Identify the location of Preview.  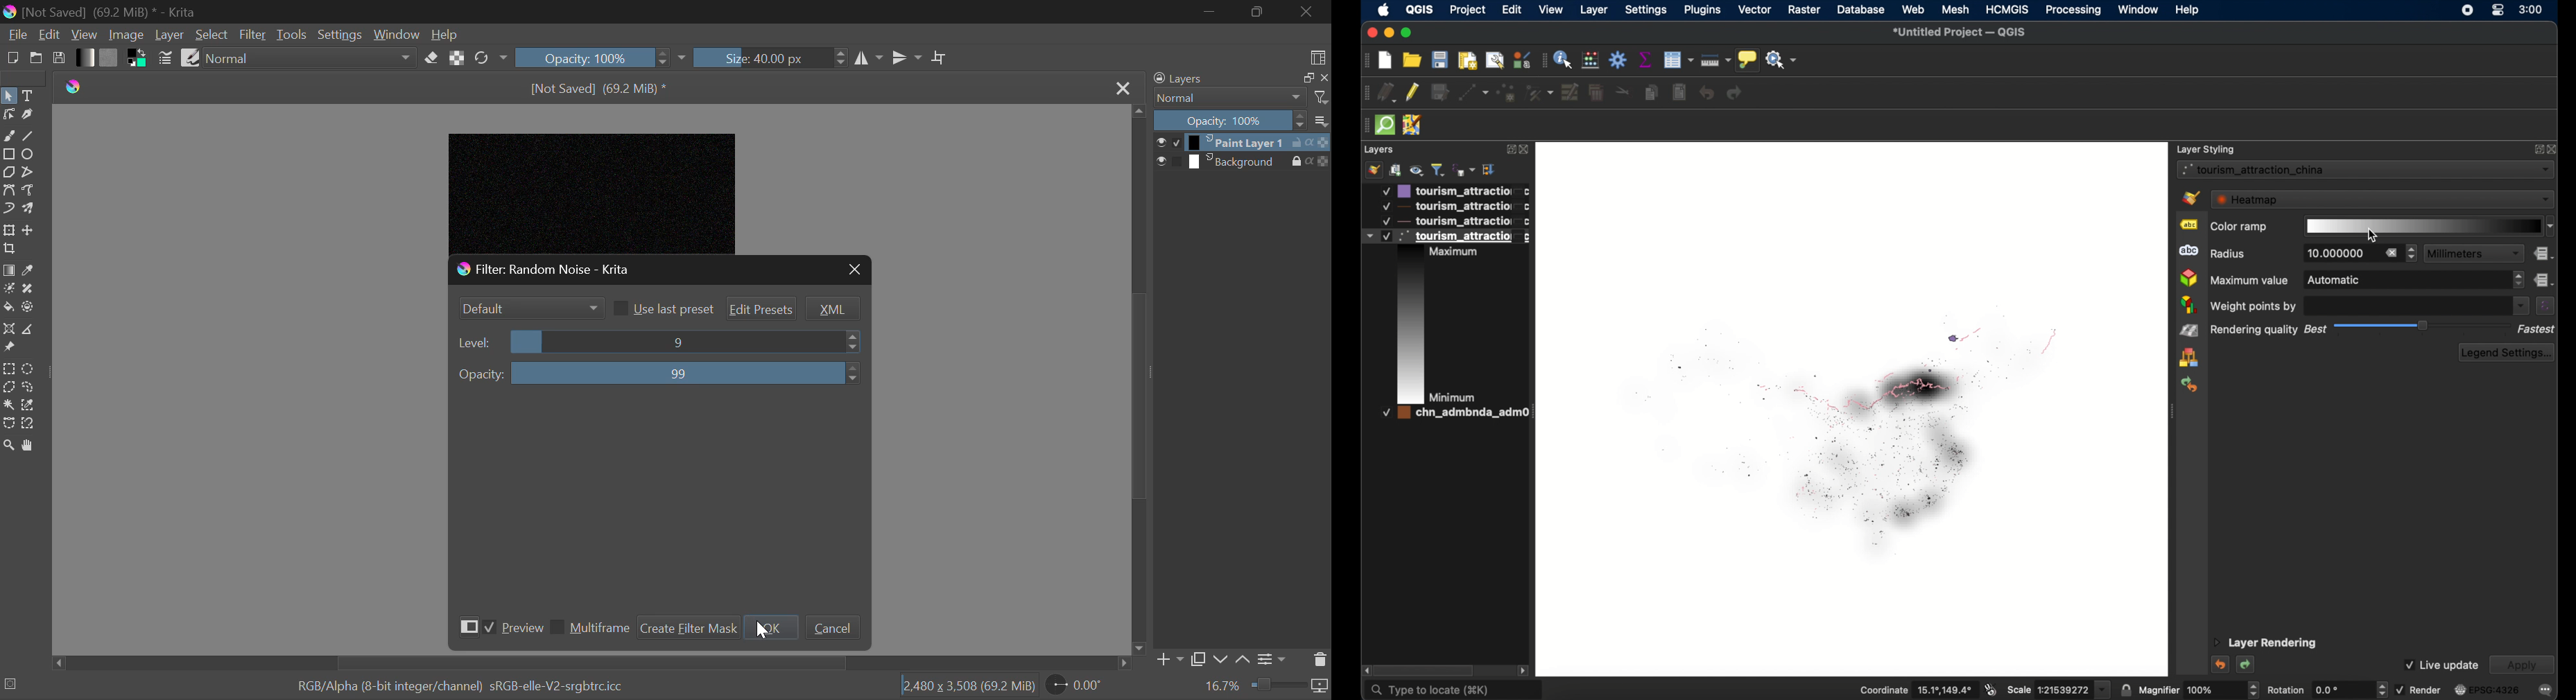
(498, 626).